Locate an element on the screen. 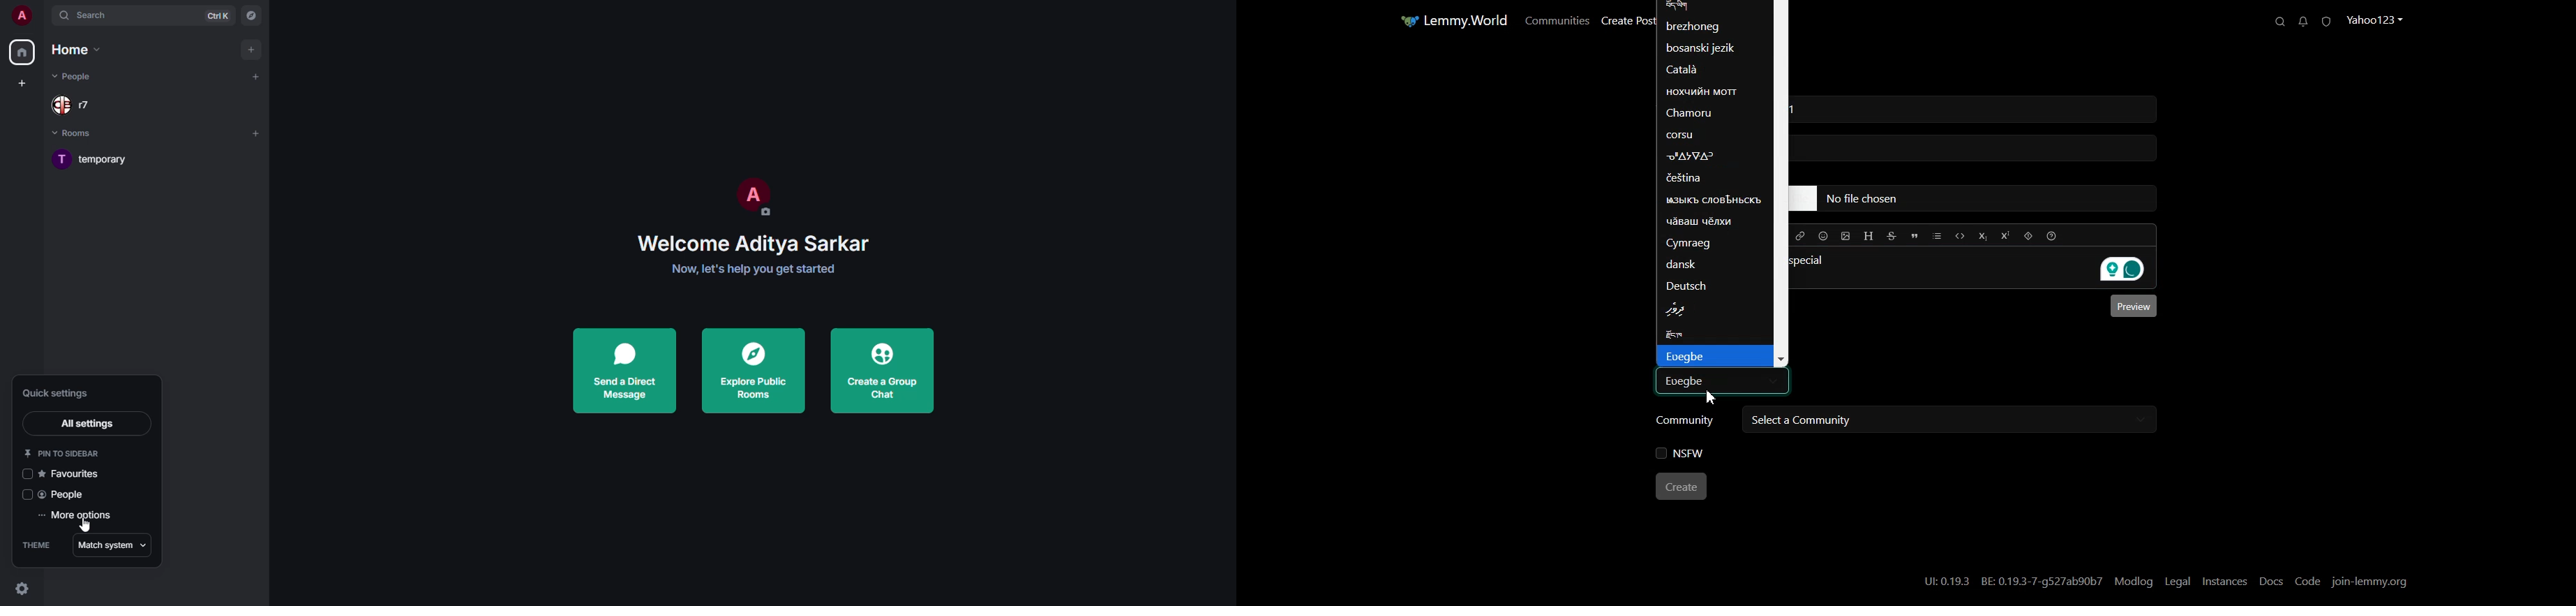 The height and width of the screenshot is (616, 2576). quick settings is located at coordinates (54, 393).